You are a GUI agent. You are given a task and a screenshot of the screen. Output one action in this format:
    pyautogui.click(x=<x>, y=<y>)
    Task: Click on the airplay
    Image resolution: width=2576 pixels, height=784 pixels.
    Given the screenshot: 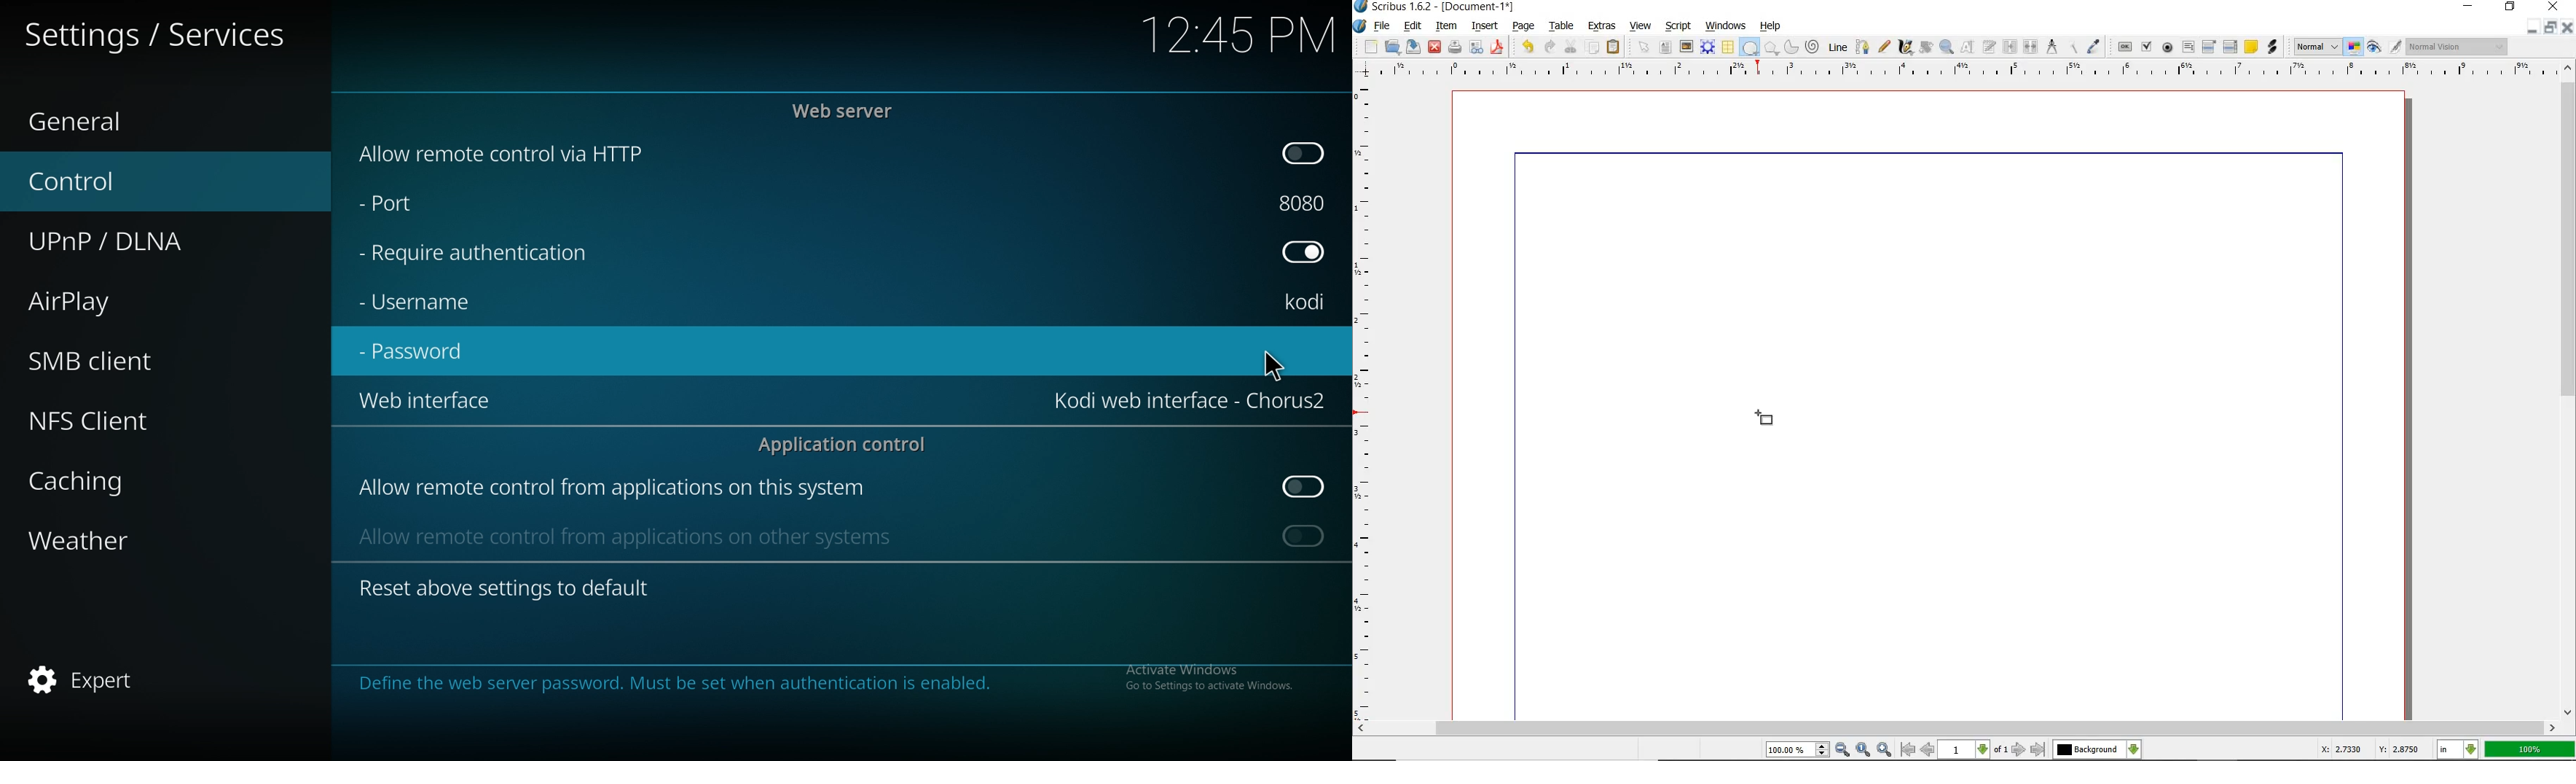 What is the action you would take?
    pyautogui.click(x=121, y=299)
    